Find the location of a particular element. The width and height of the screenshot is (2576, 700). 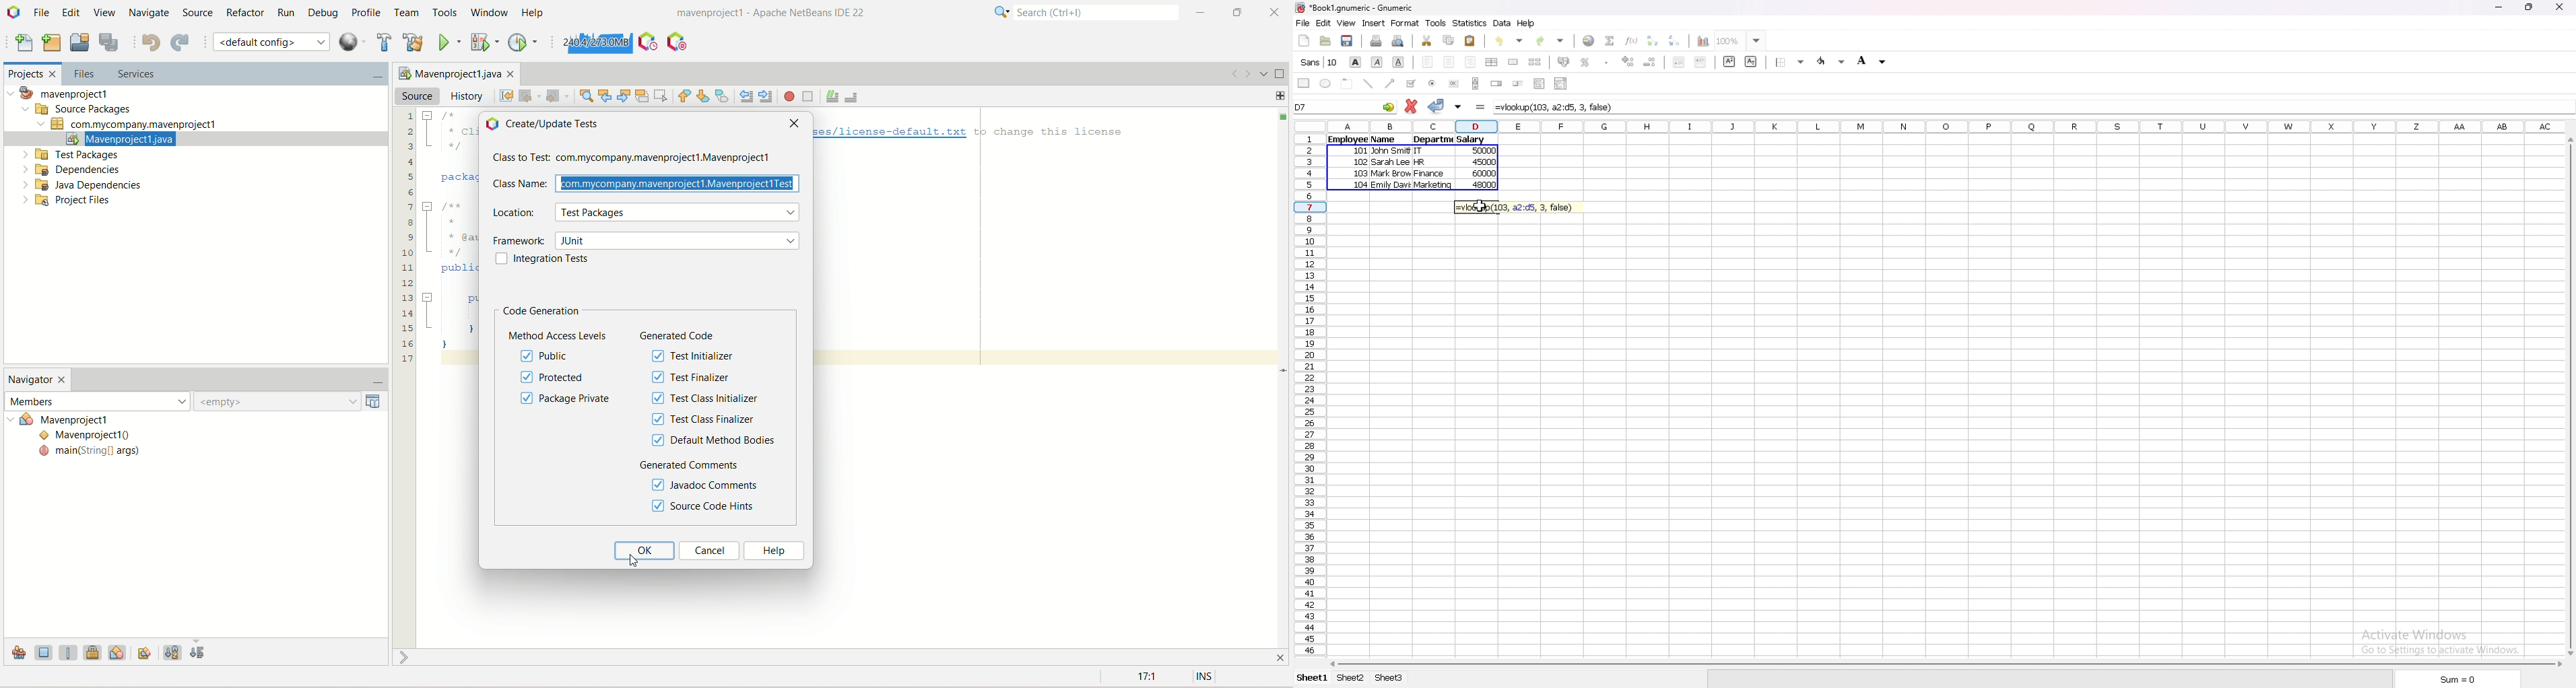

open is located at coordinates (1326, 41).